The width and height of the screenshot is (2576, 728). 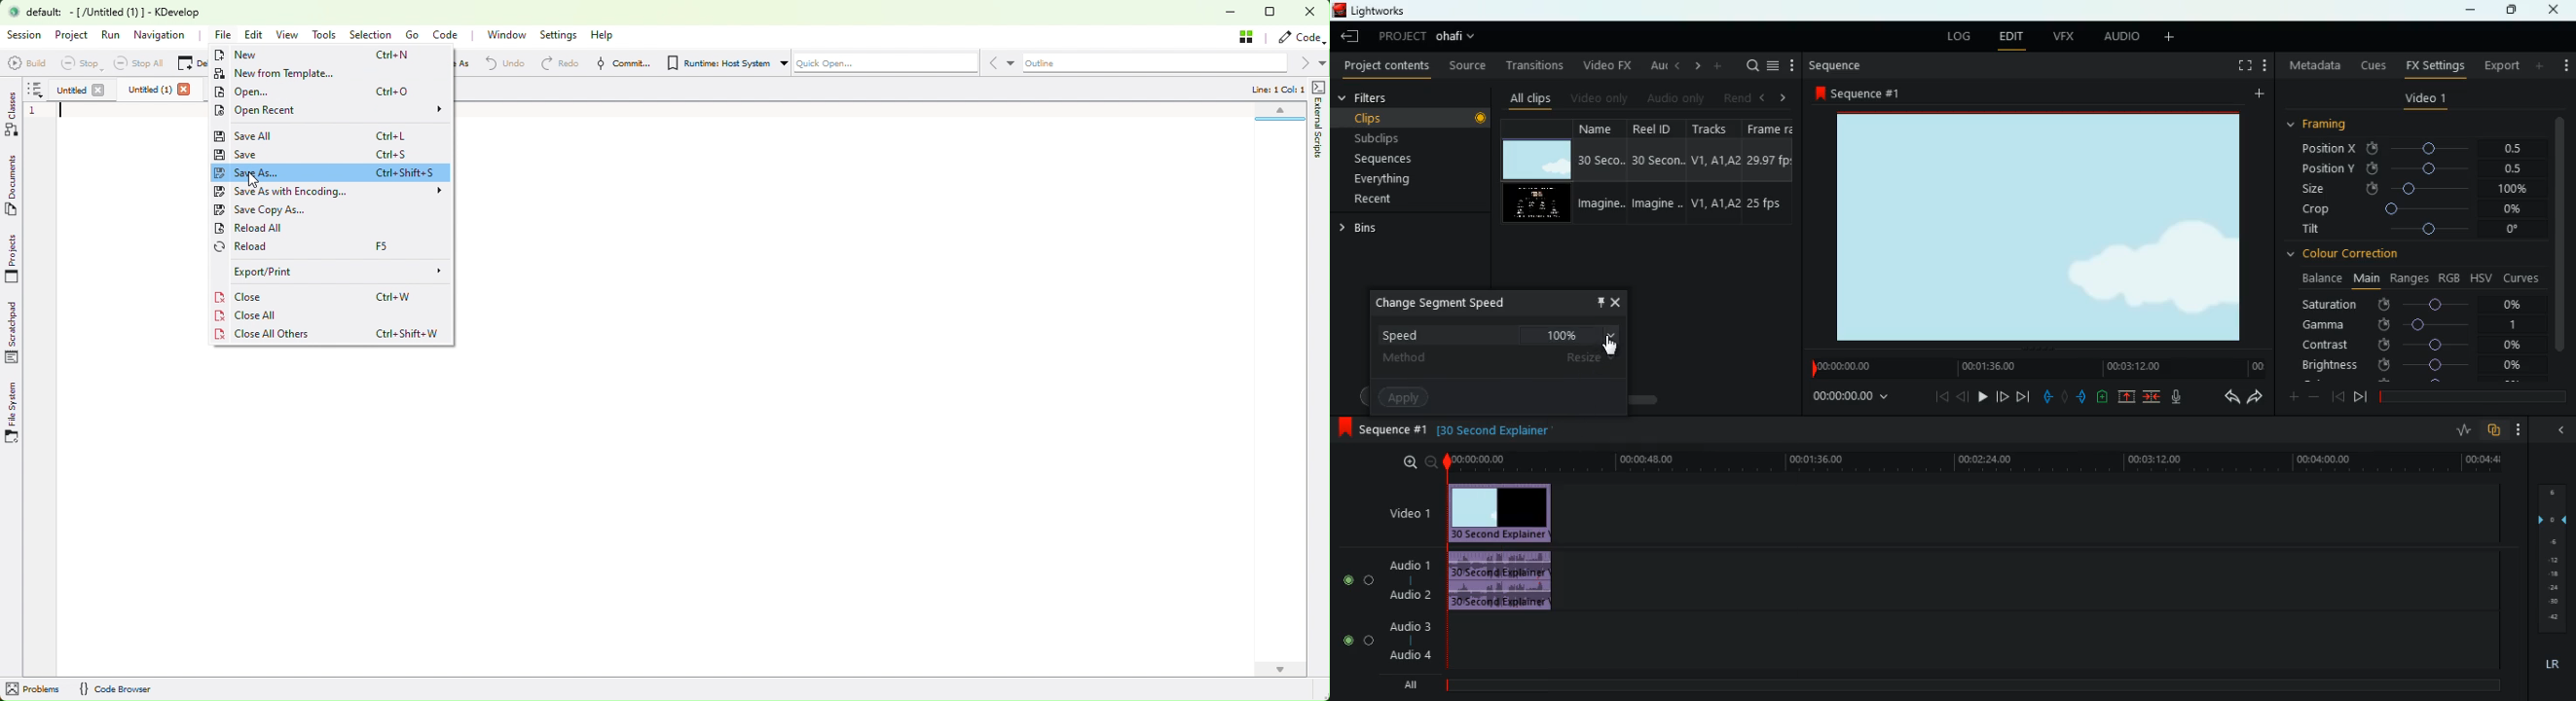 I want to click on audio 4, so click(x=1410, y=654).